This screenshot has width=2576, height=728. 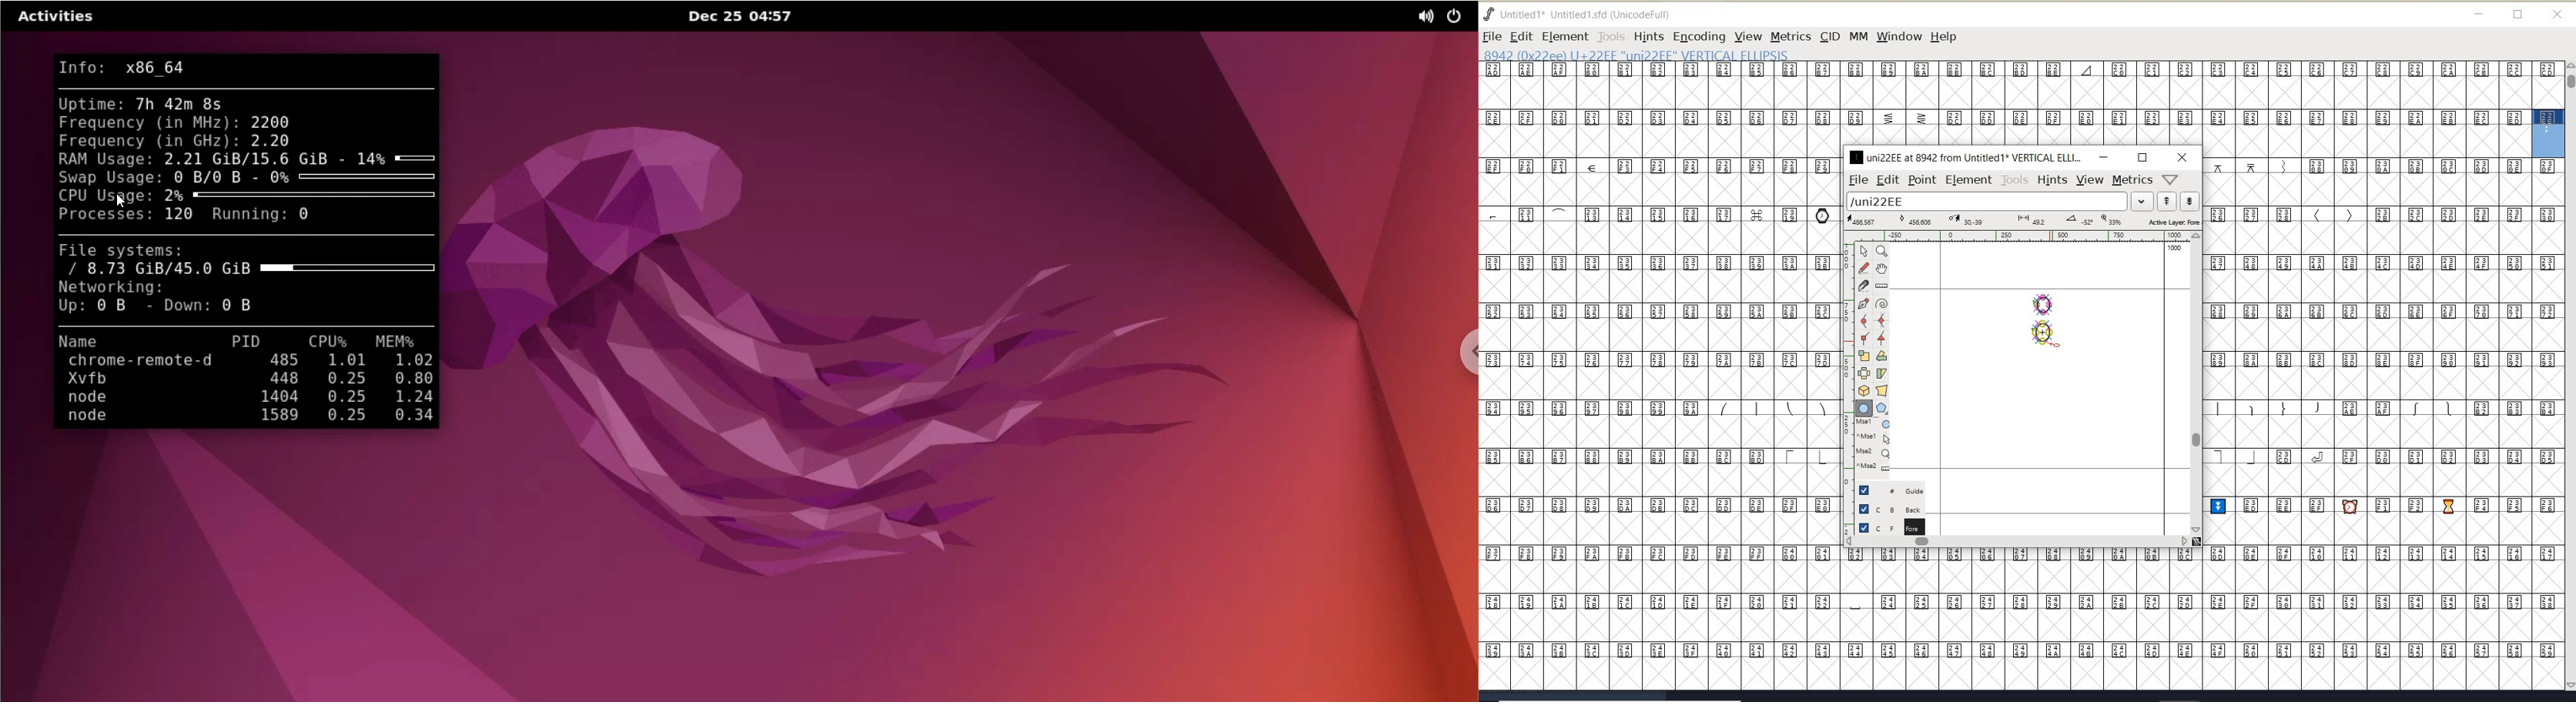 What do you see at coordinates (1921, 180) in the screenshot?
I see `point` at bounding box center [1921, 180].